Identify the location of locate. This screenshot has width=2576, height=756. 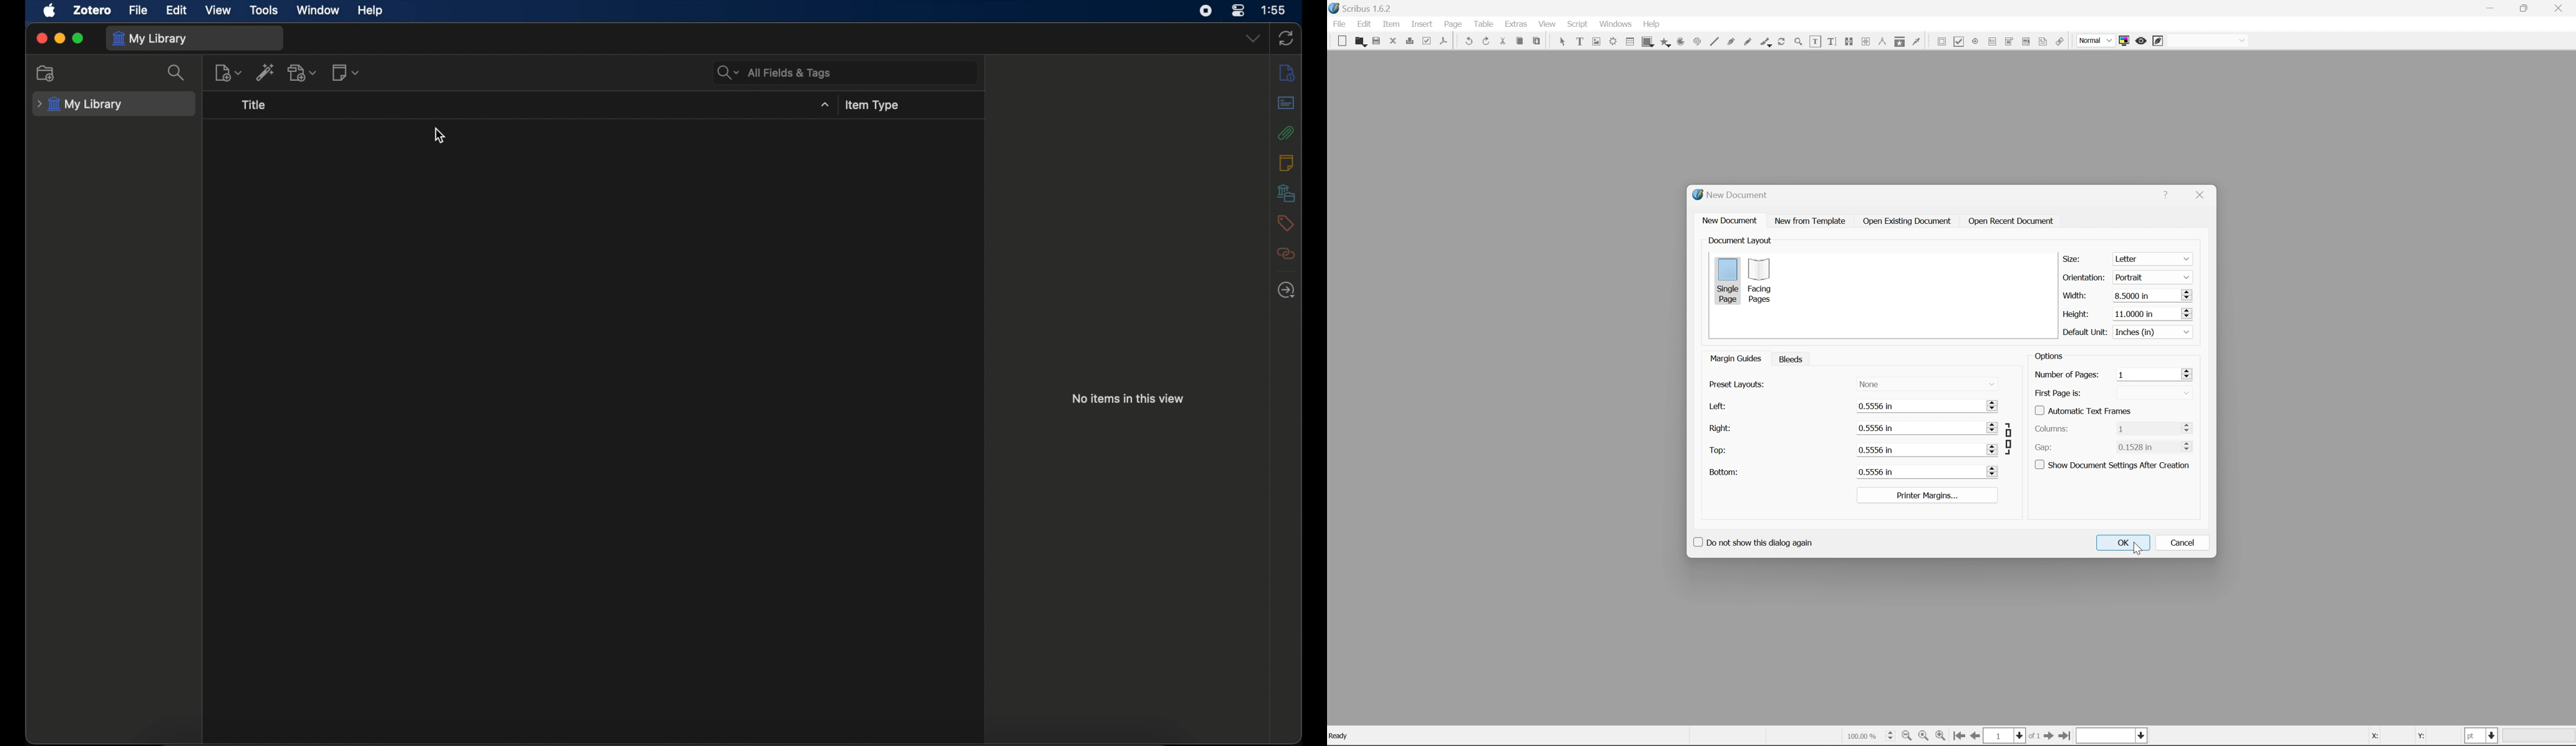
(1288, 290).